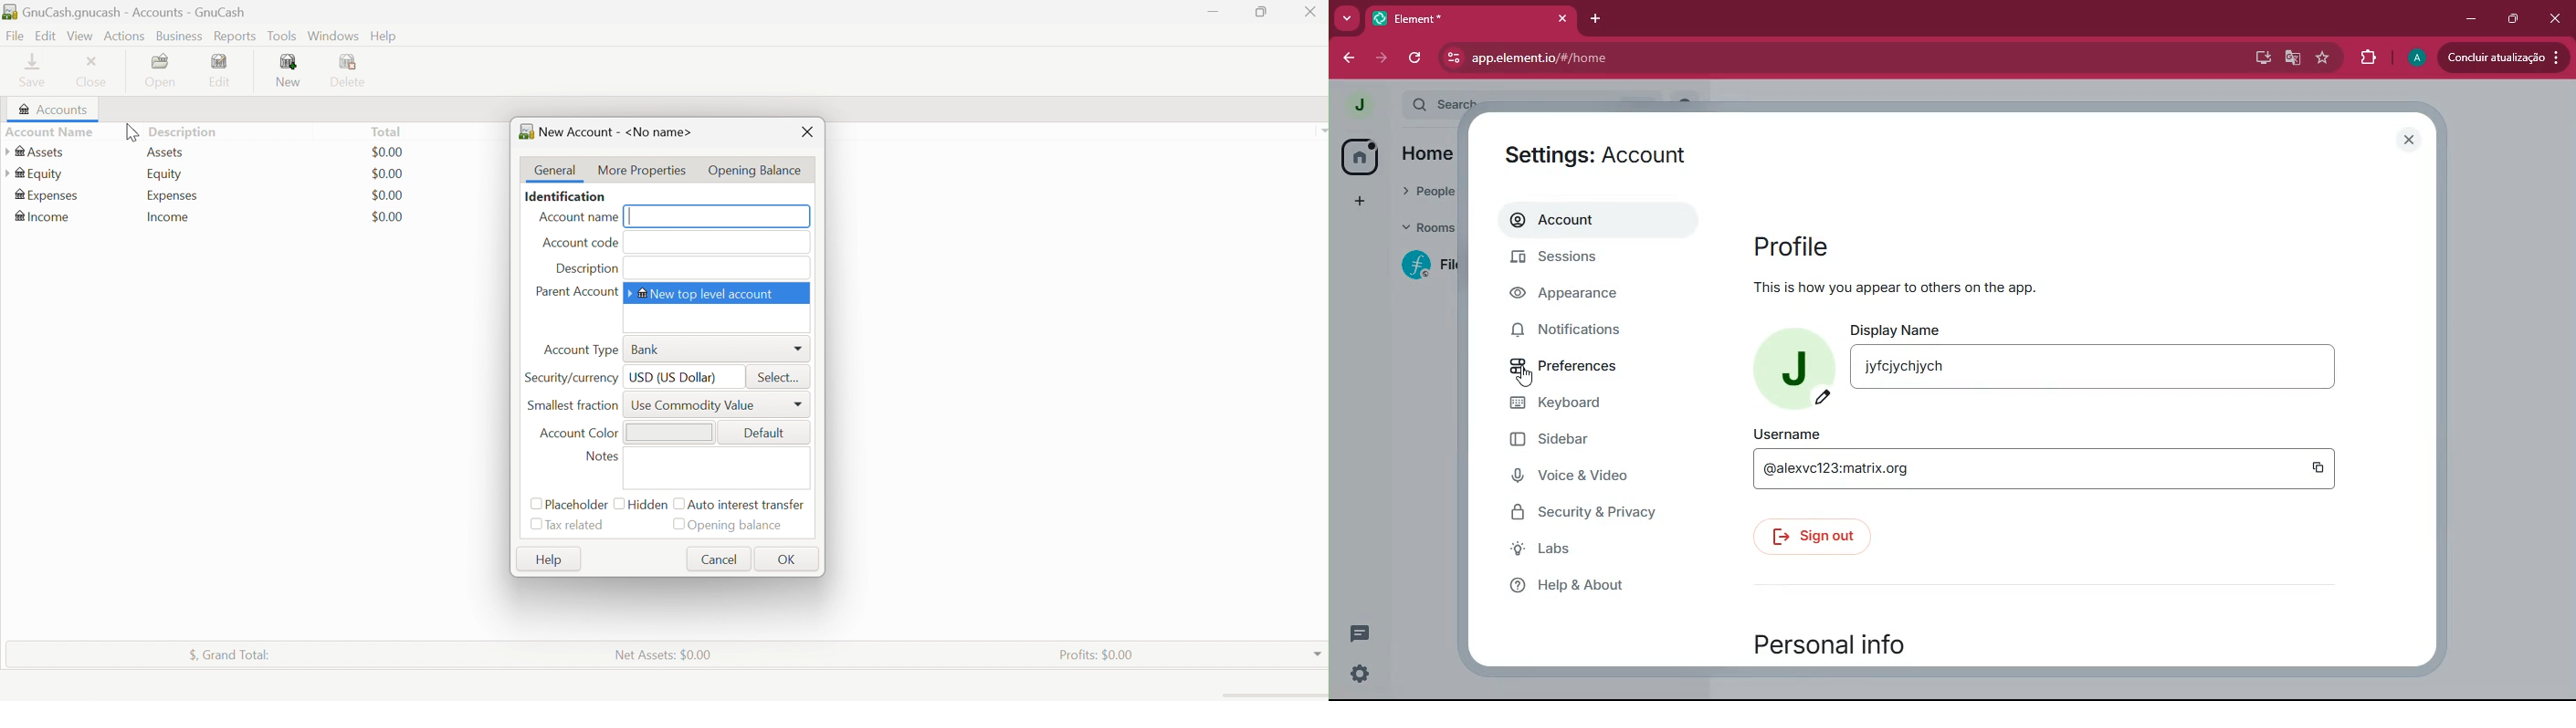  Describe the element at coordinates (1897, 287) in the screenshot. I see `this is how you appear to others on the app.` at that location.